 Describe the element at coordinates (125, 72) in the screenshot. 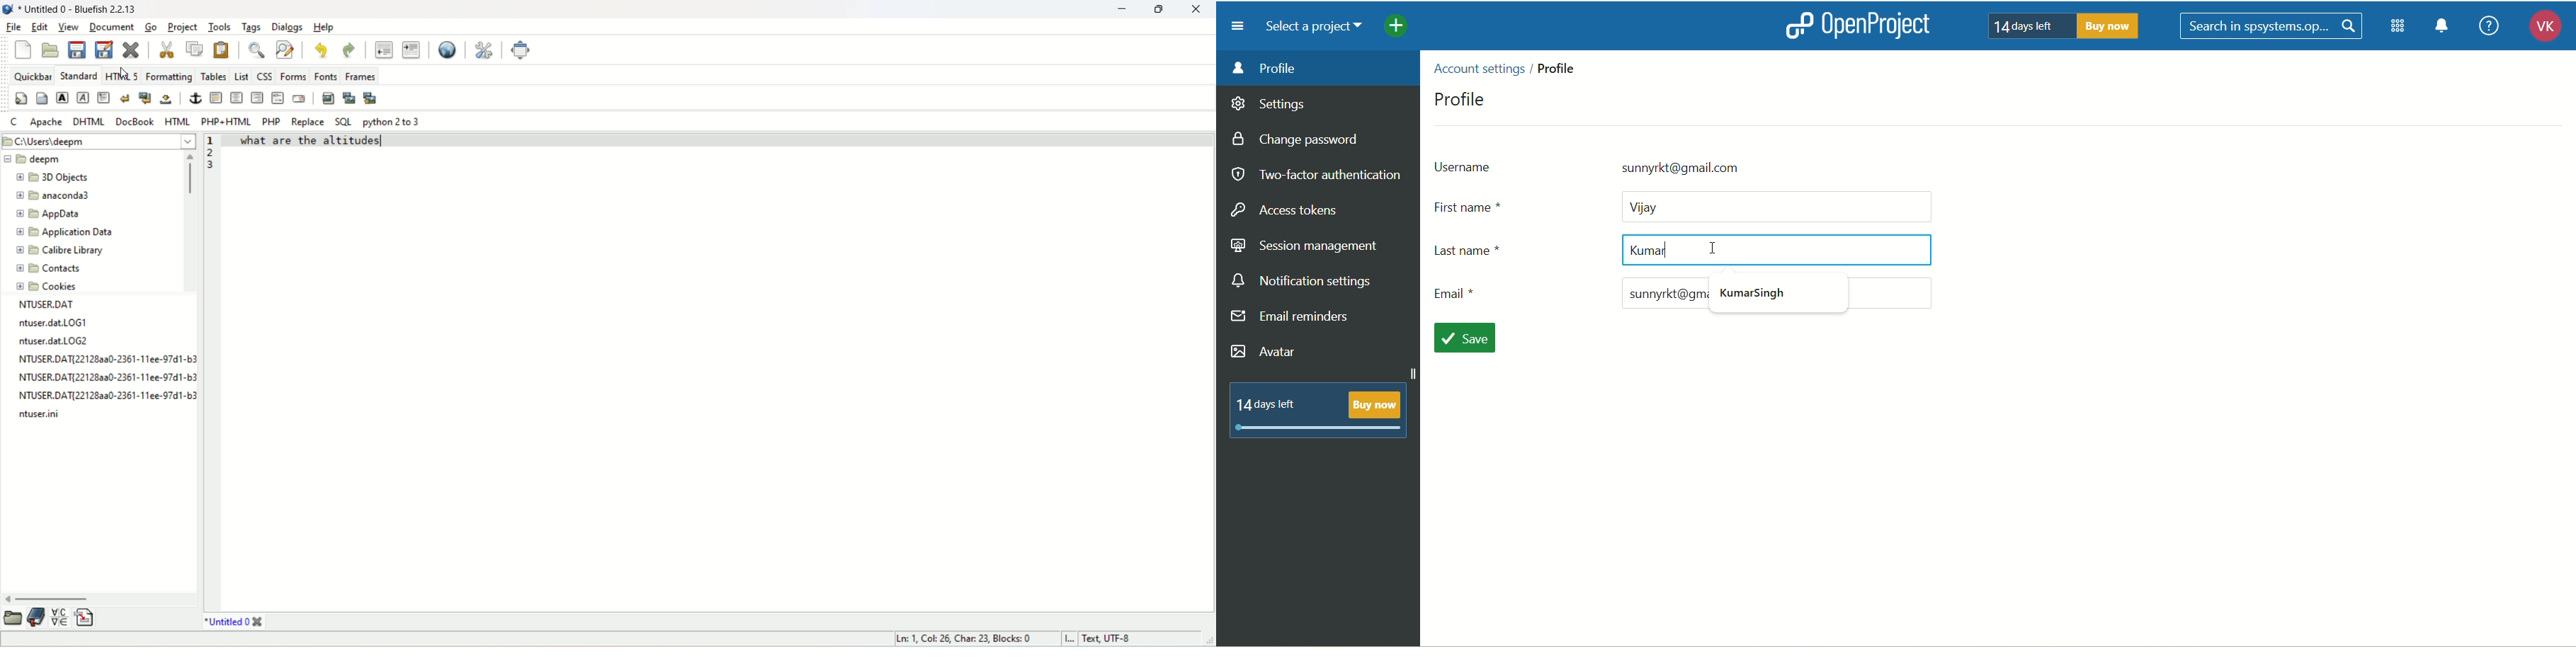

I see `cursor` at that location.